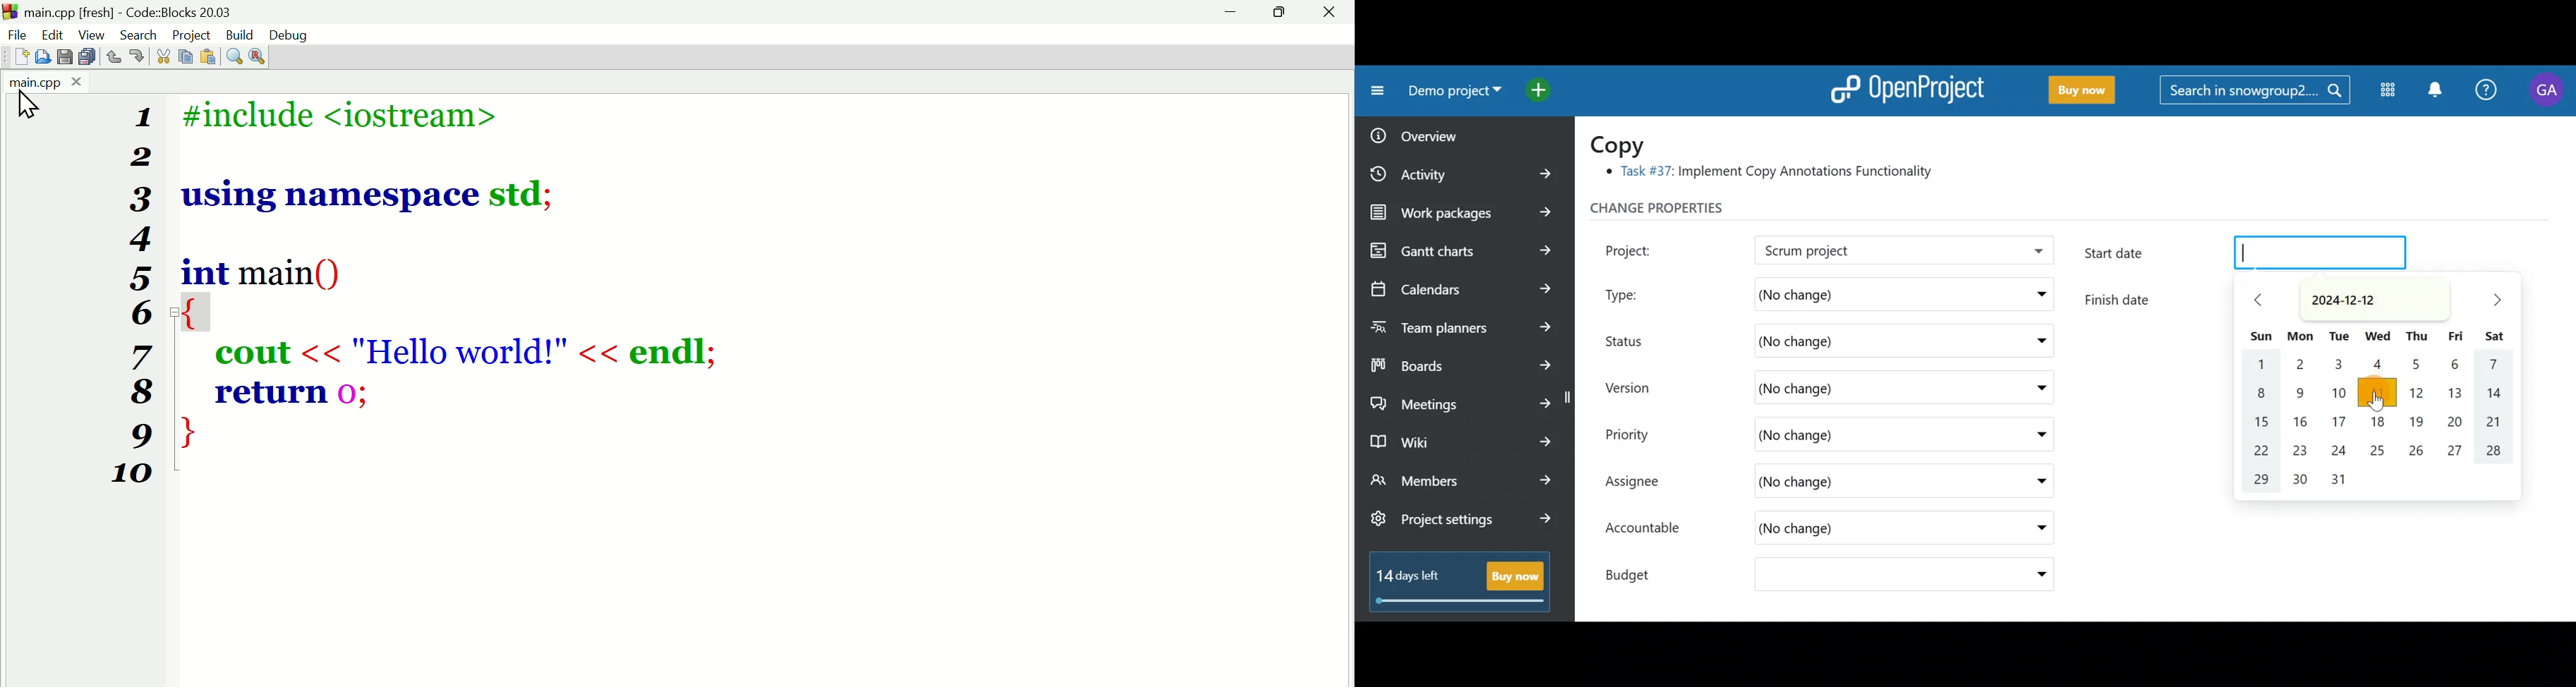 Image resolution: width=2576 pixels, height=700 pixels. What do you see at coordinates (140, 58) in the screenshot?
I see `Redo` at bounding box center [140, 58].